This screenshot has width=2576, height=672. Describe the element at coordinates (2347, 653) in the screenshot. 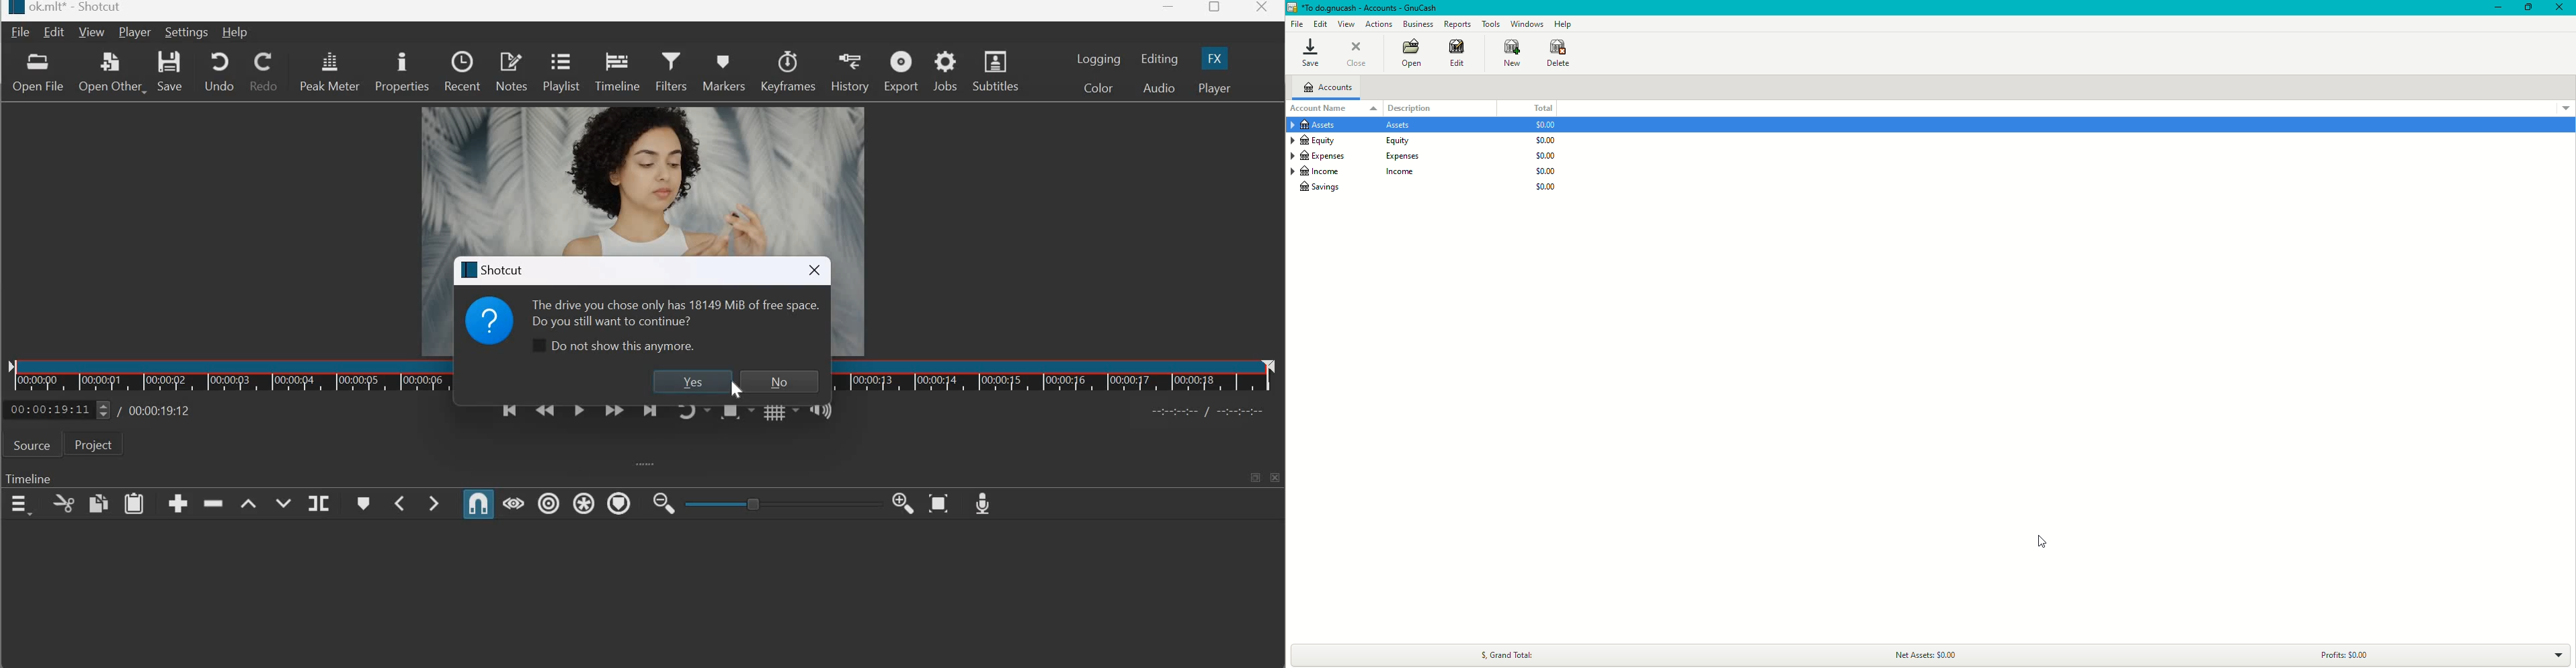

I see `Profits` at that location.